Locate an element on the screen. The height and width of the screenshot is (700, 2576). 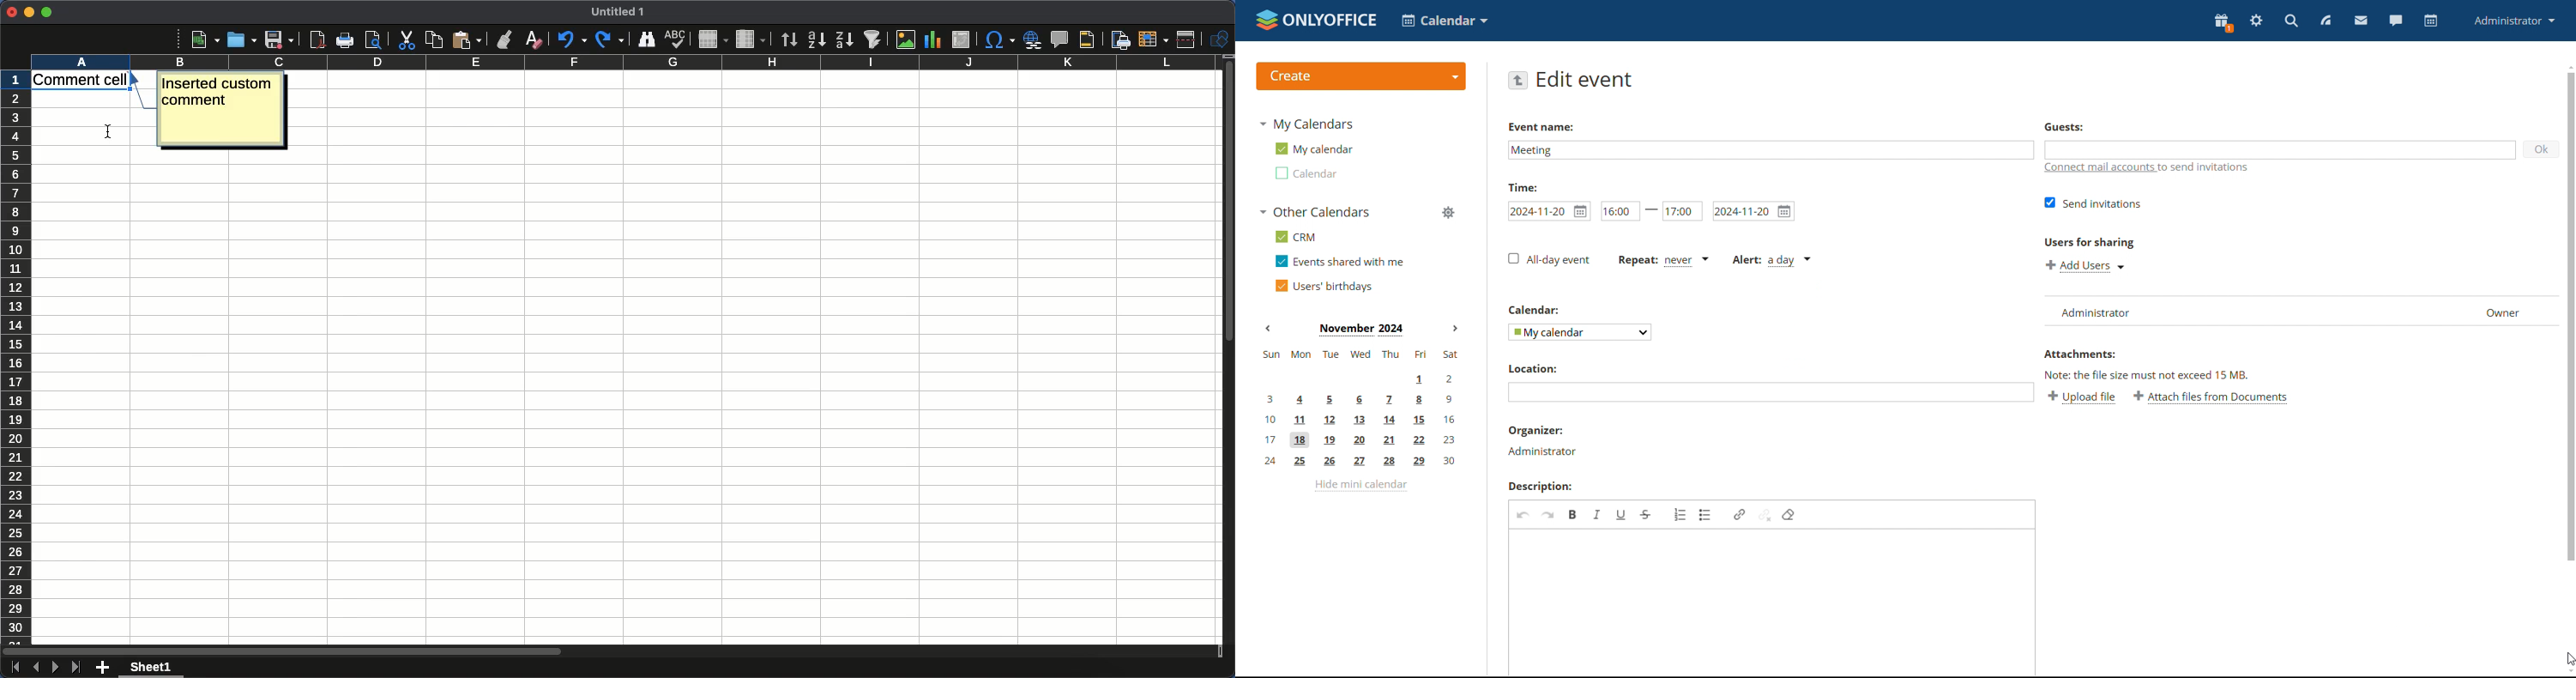
Clear formatting is located at coordinates (536, 39).